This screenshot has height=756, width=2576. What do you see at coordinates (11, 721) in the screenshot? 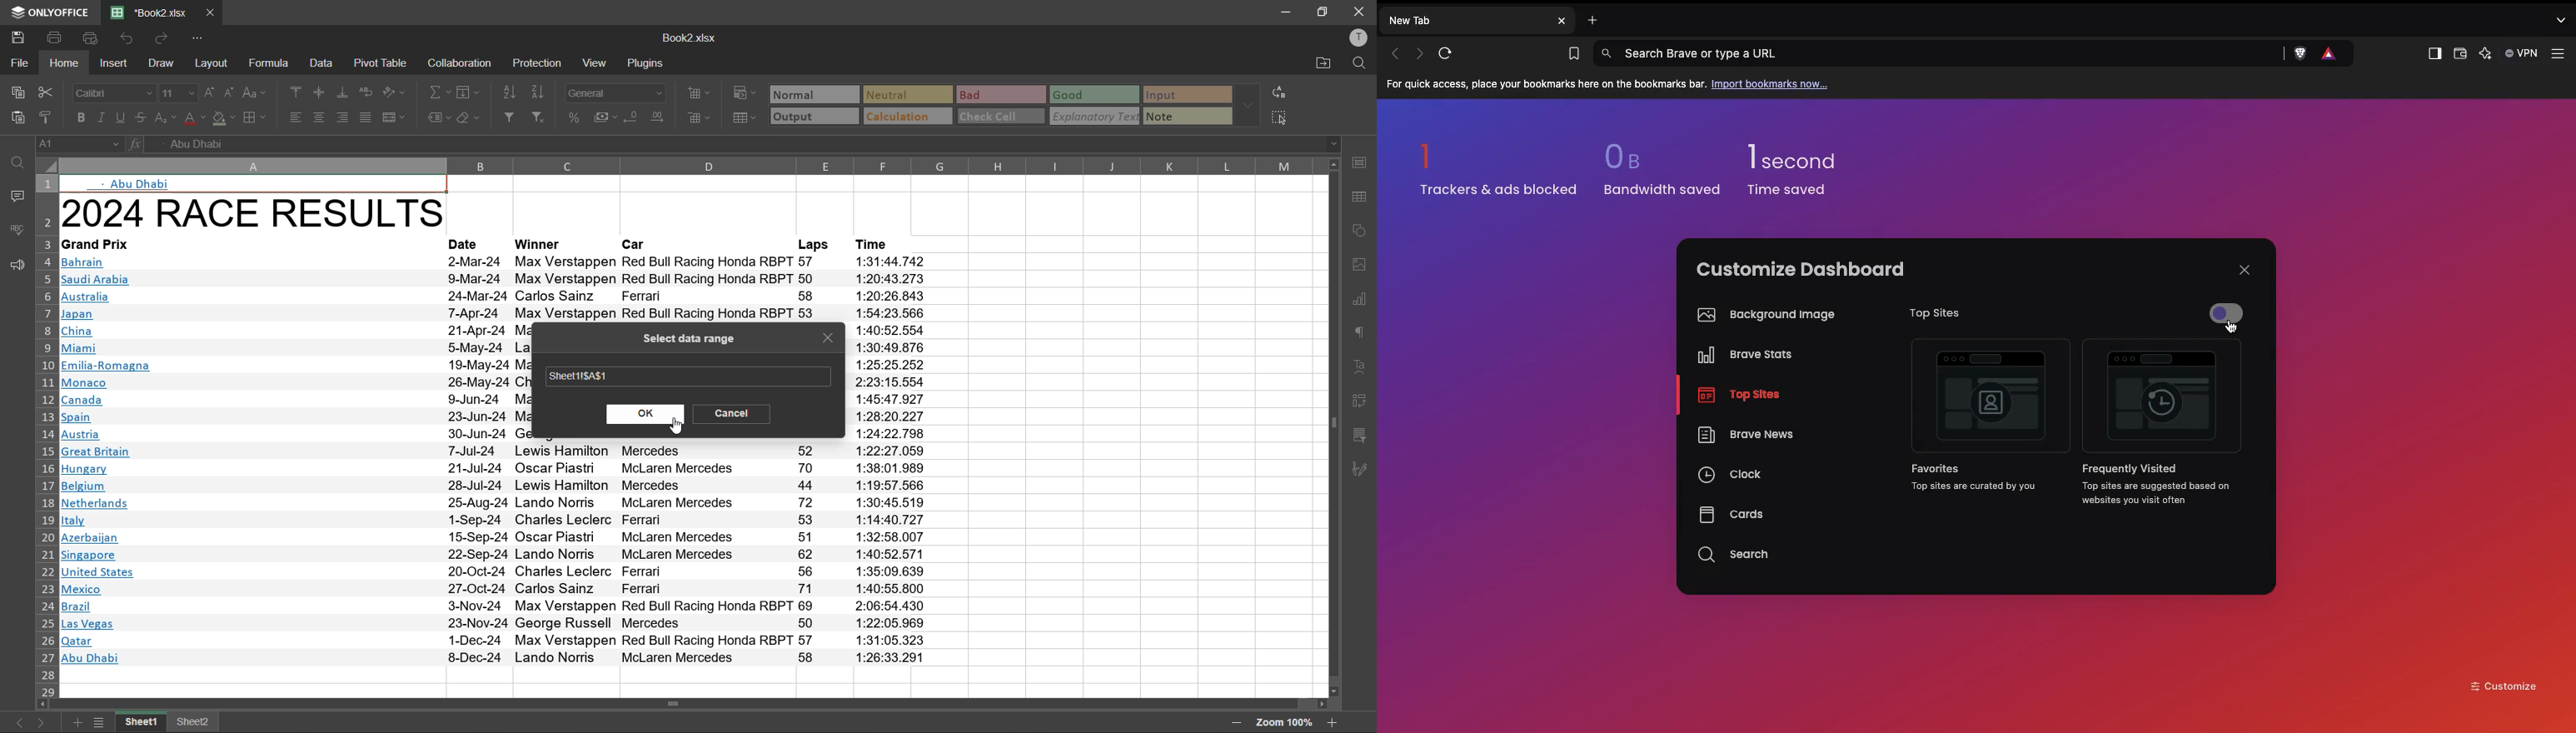
I see `previous` at bounding box center [11, 721].